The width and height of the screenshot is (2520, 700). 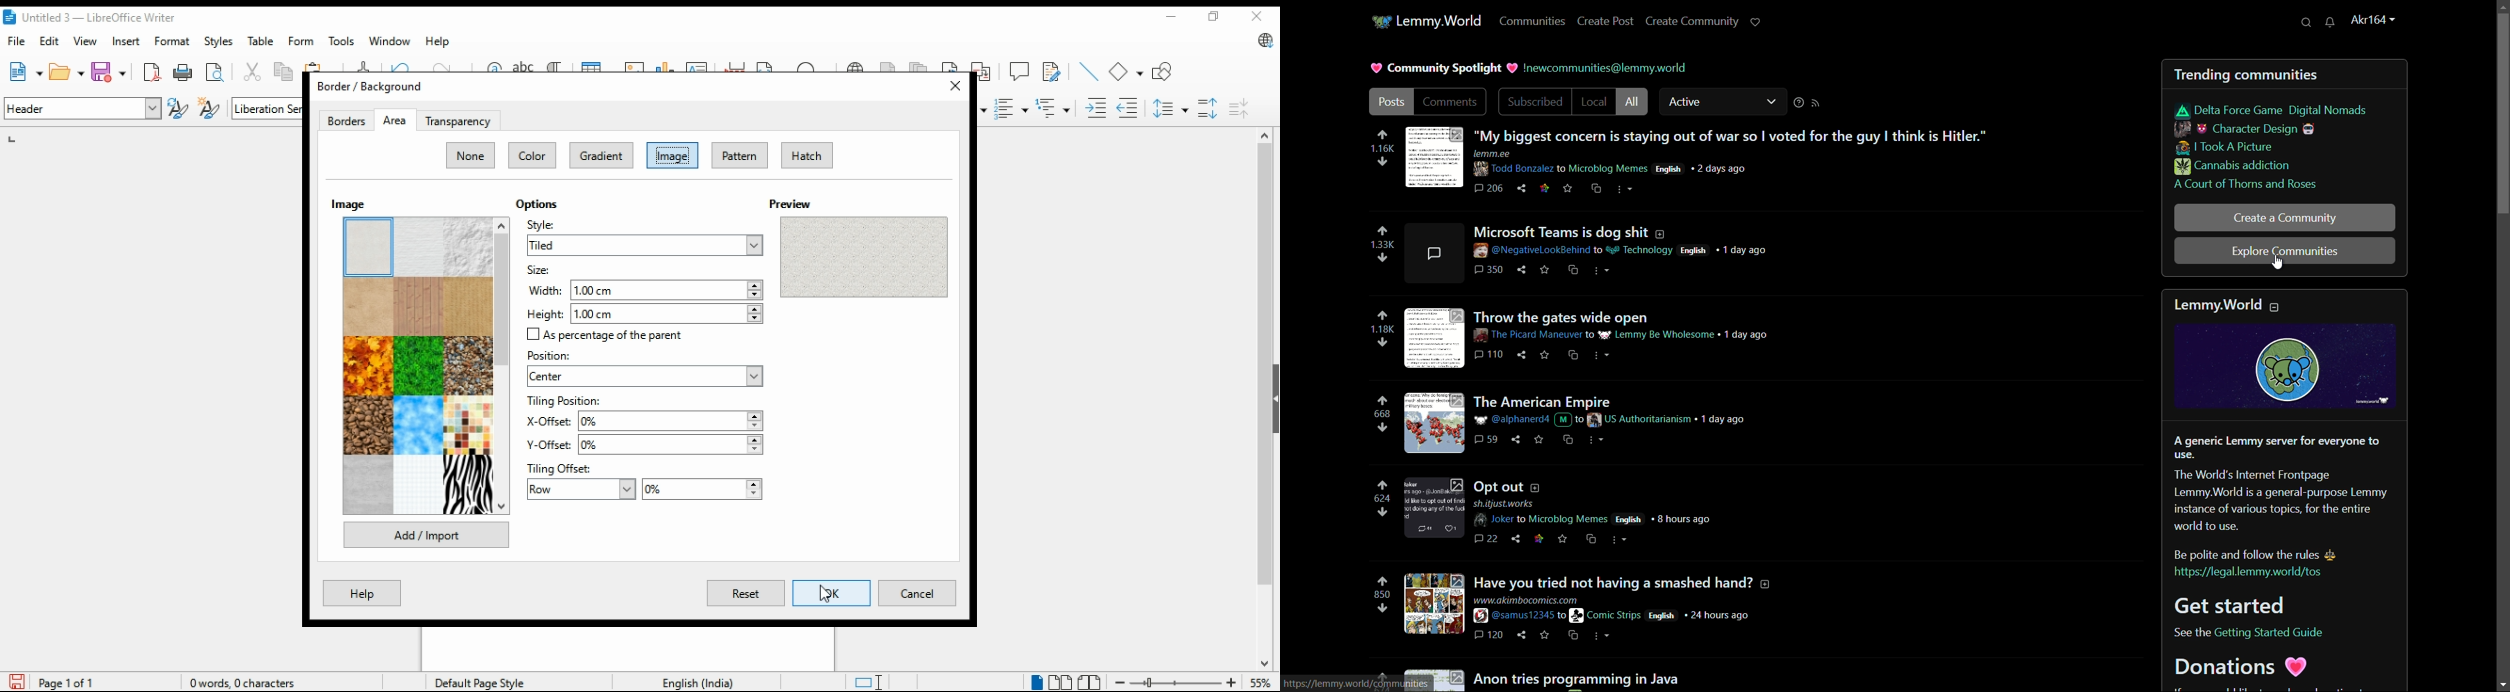 What do you see at coordinates (530, 156) in the screenshot?
I see `color` at bounding box center [530, 156].